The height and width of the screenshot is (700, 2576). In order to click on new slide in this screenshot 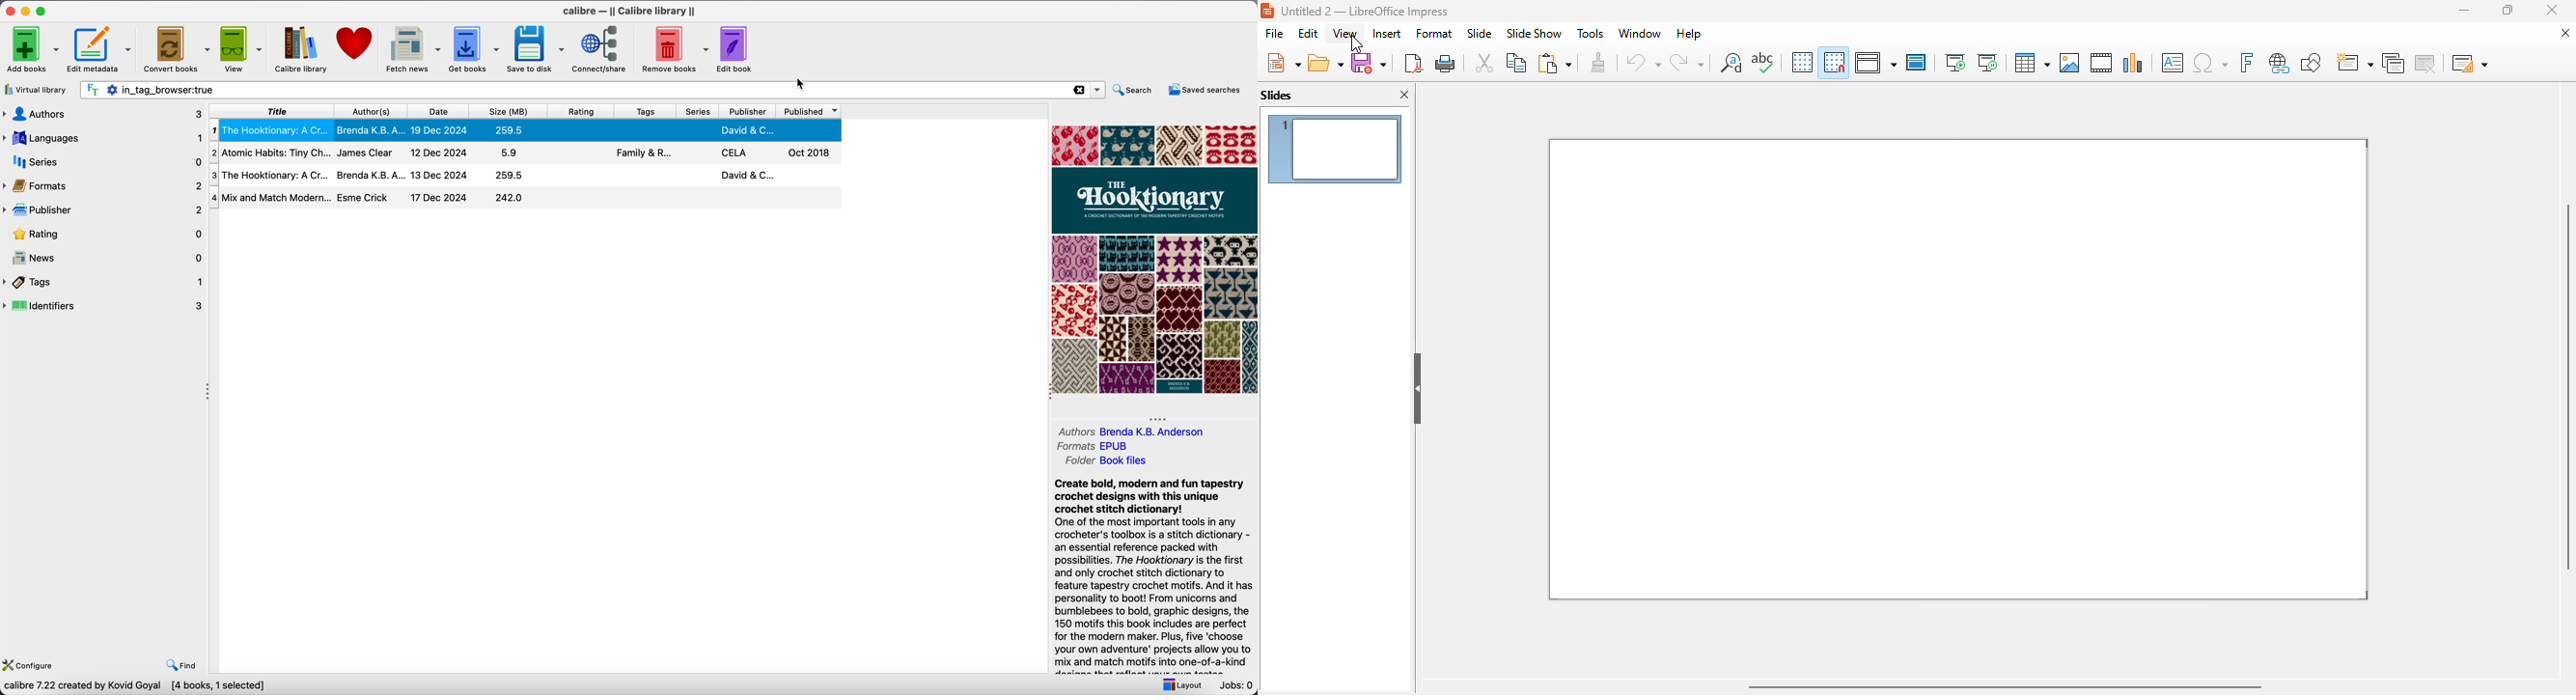, I will do `click(2354, 61)`.